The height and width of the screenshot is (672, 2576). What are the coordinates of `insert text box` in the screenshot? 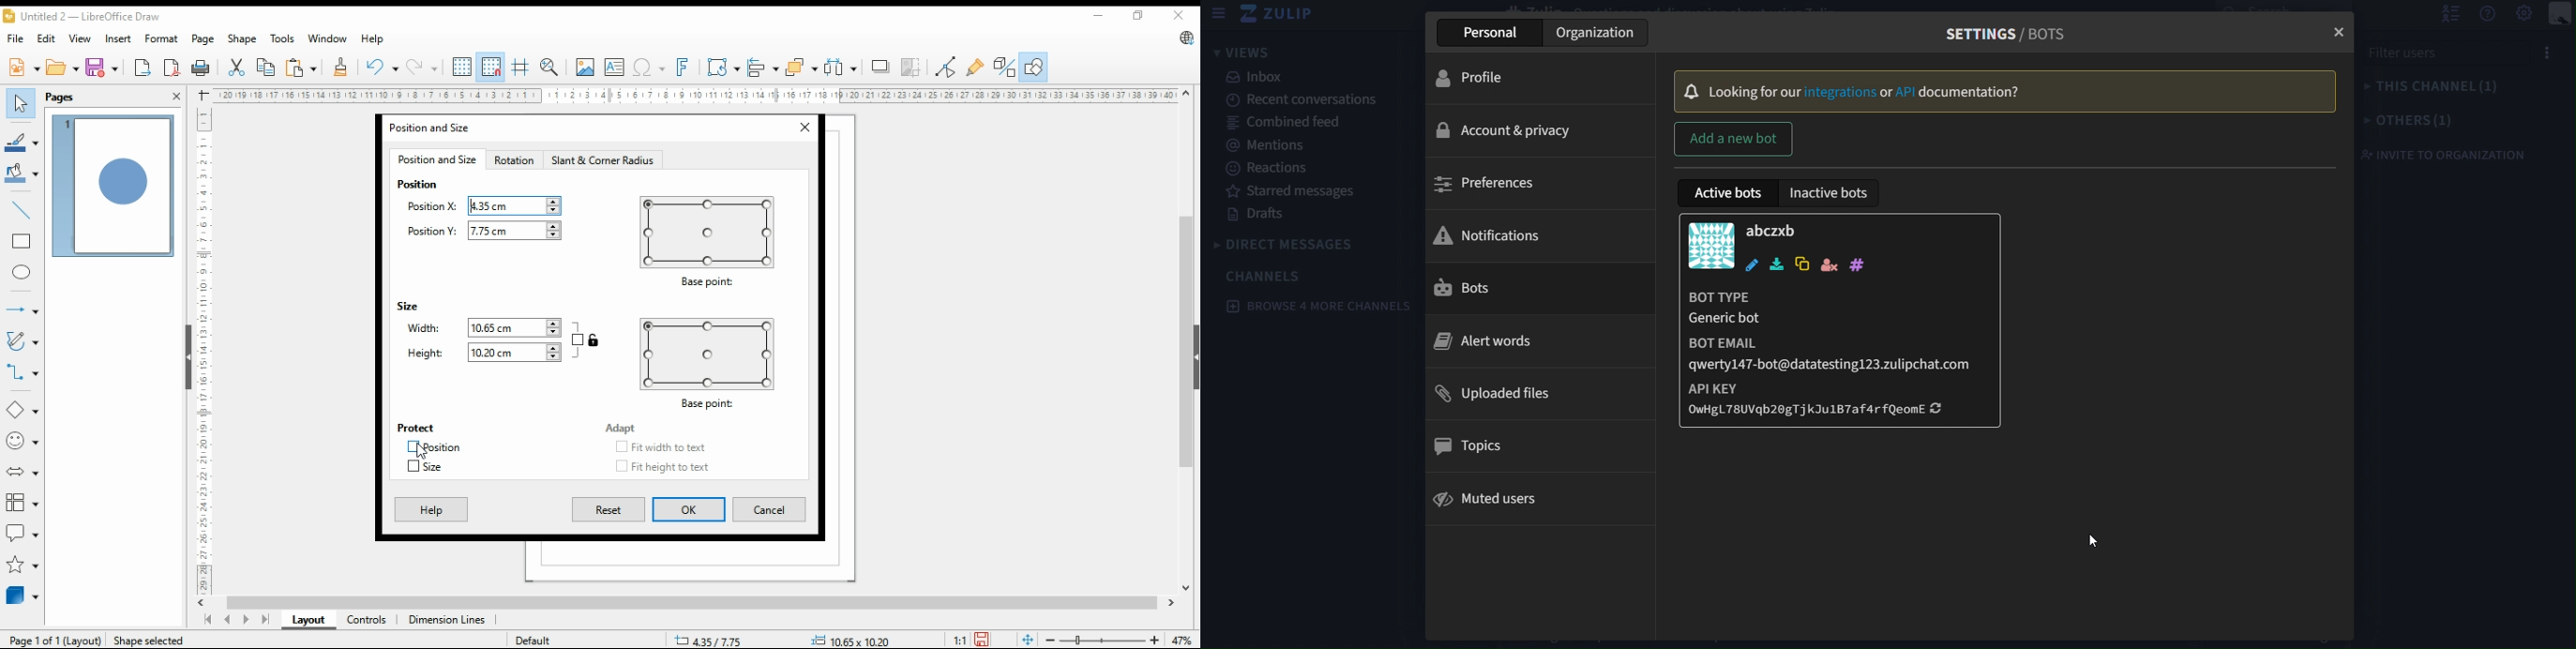 It's located at (613, 68).